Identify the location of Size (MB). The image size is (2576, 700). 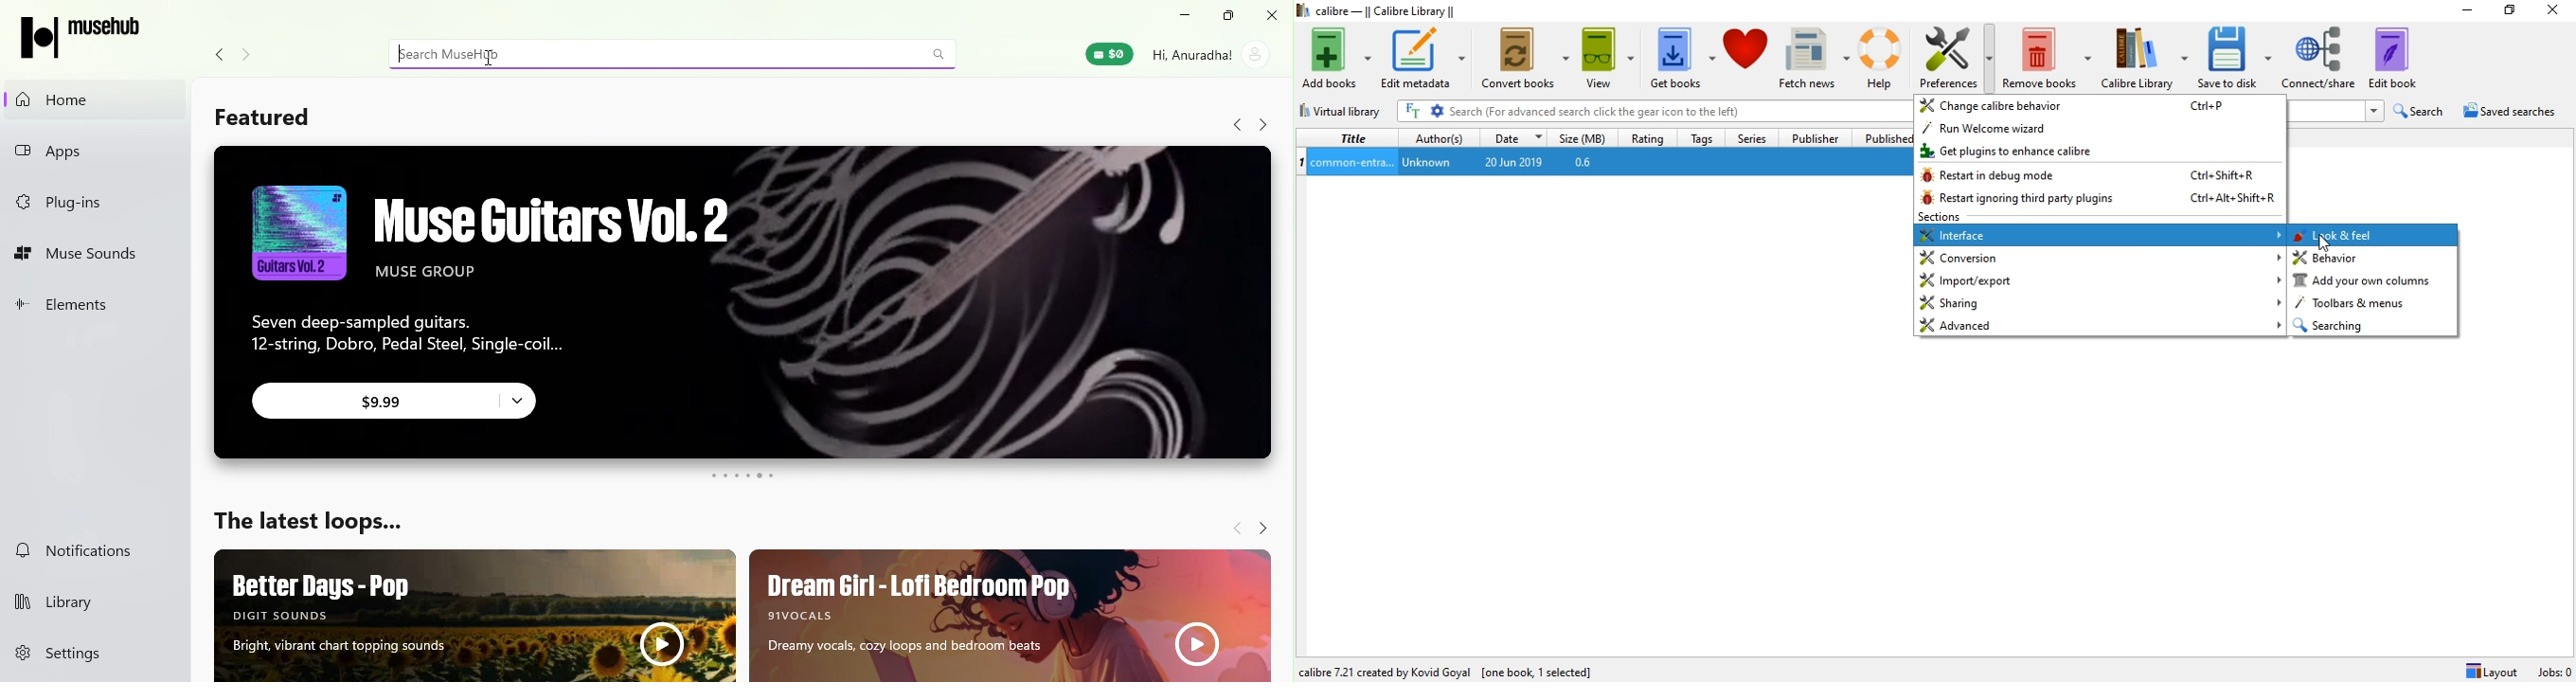
(1586, 136).